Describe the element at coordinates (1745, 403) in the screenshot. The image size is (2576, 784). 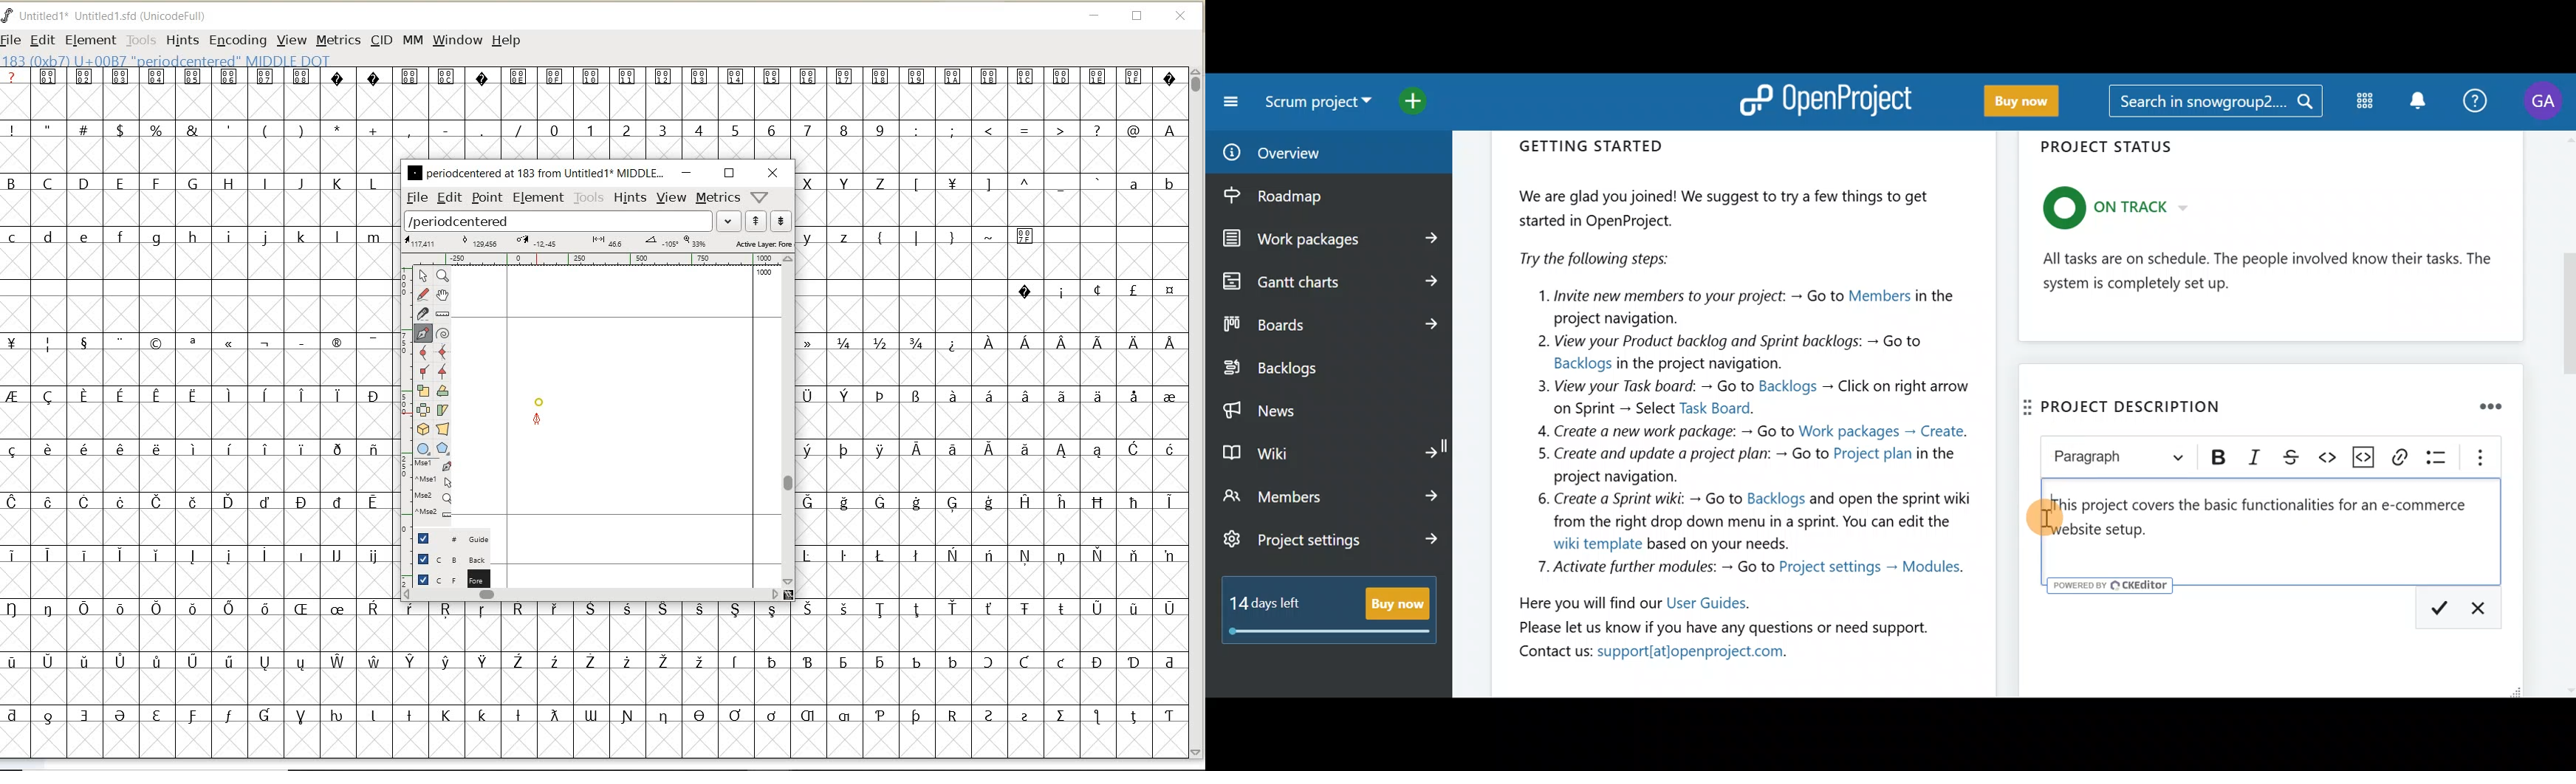
I see `Getting started` at that location.